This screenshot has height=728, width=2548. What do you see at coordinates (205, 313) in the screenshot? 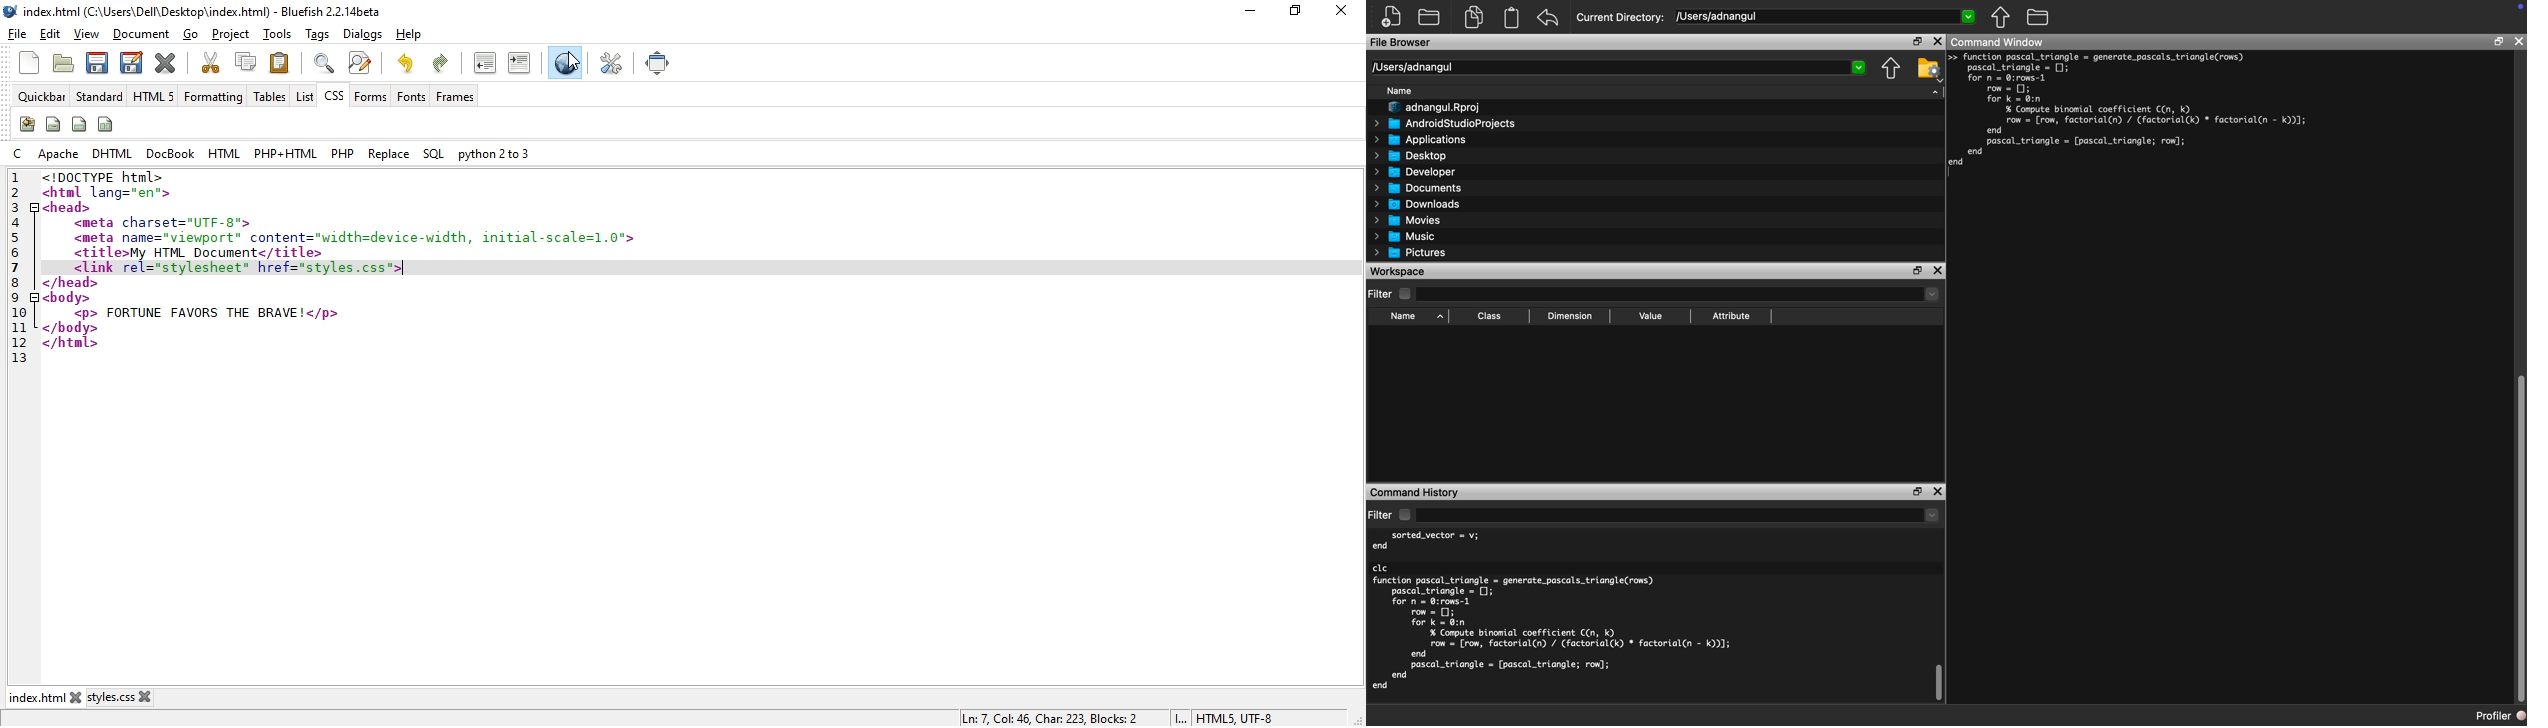
I see `<p> FORTUNE FAVORS THE BRAVE'!</p>` at bounding box center [205, 313].